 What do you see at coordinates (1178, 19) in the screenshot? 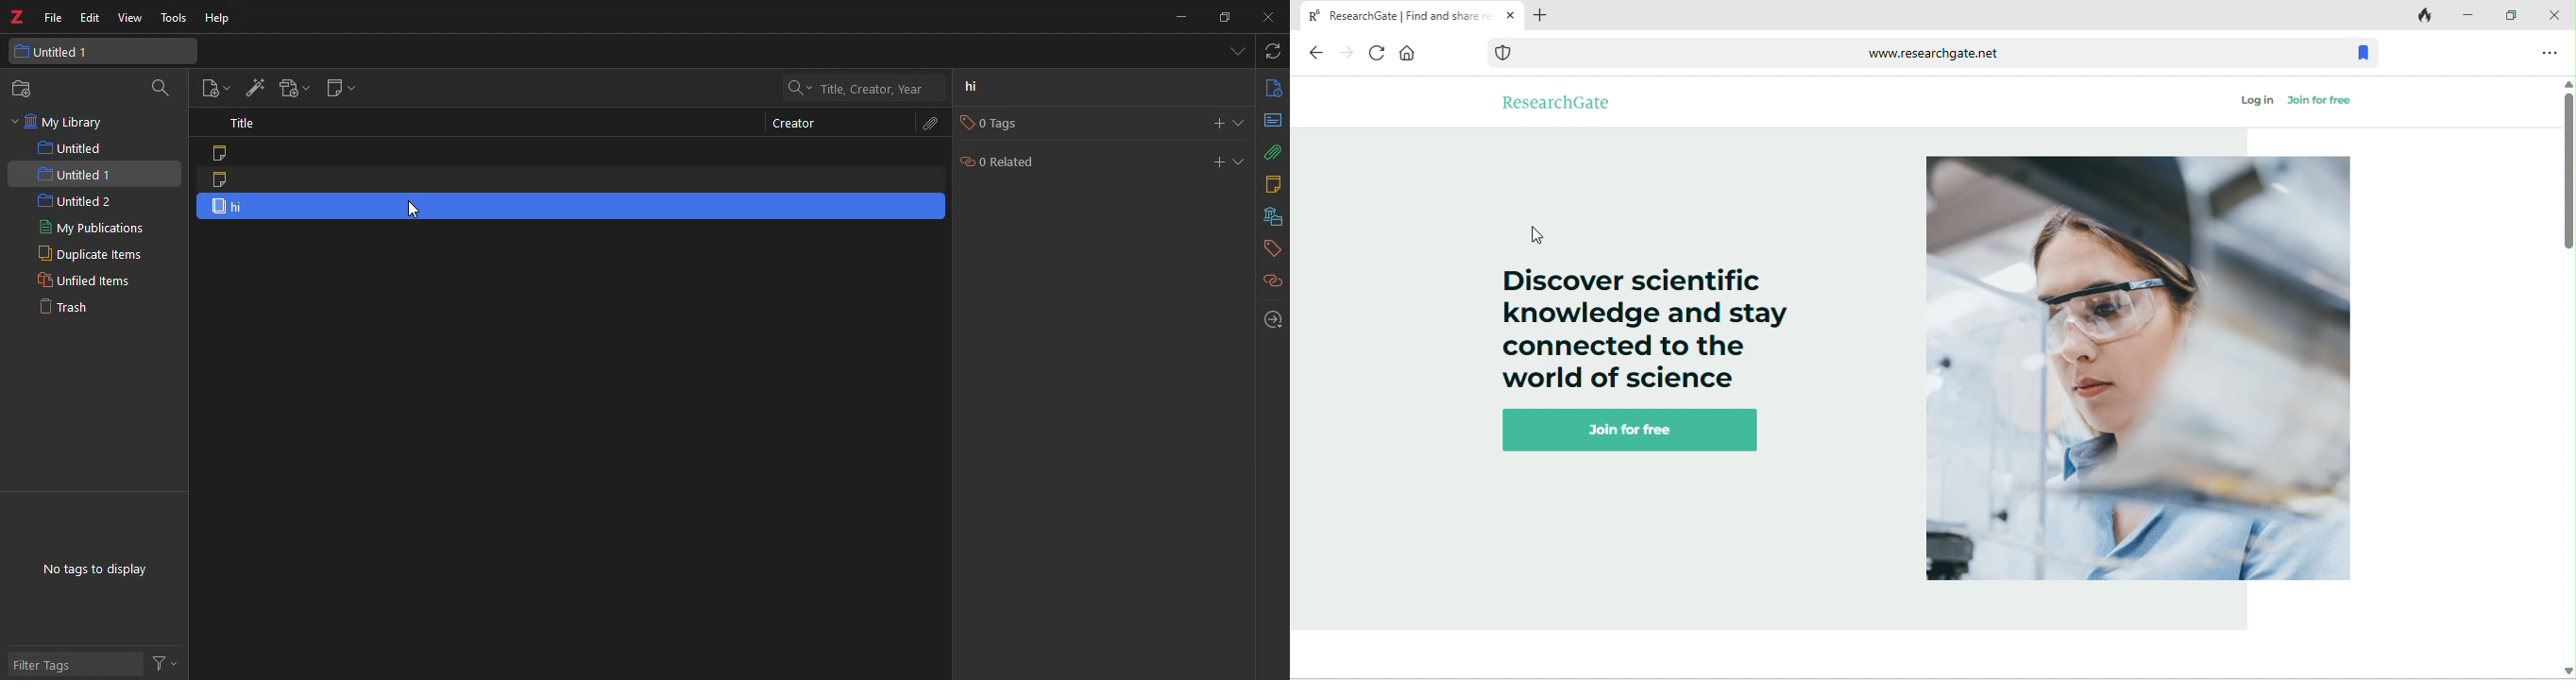
I see `minimize` at bounding box center [1178, 19].